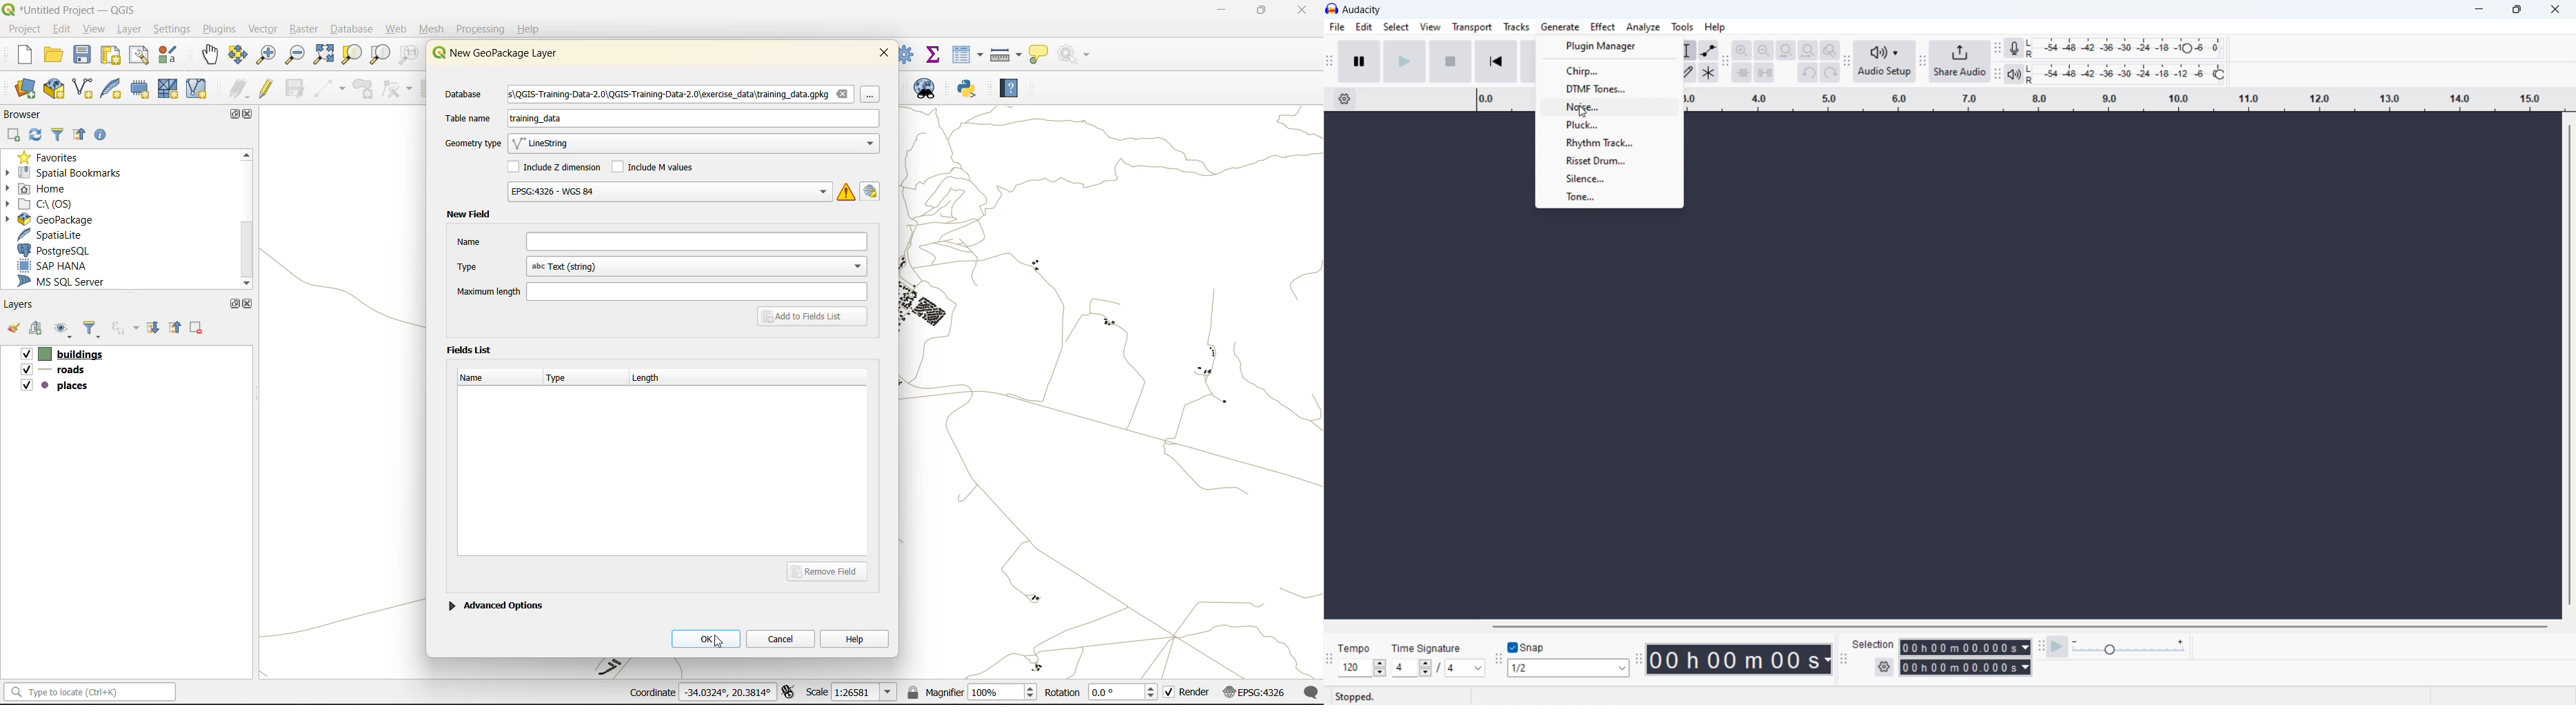 Image resolution: width=2576 pixels, height=728 pixels. I want to click on zoom in, so click(265, 54).